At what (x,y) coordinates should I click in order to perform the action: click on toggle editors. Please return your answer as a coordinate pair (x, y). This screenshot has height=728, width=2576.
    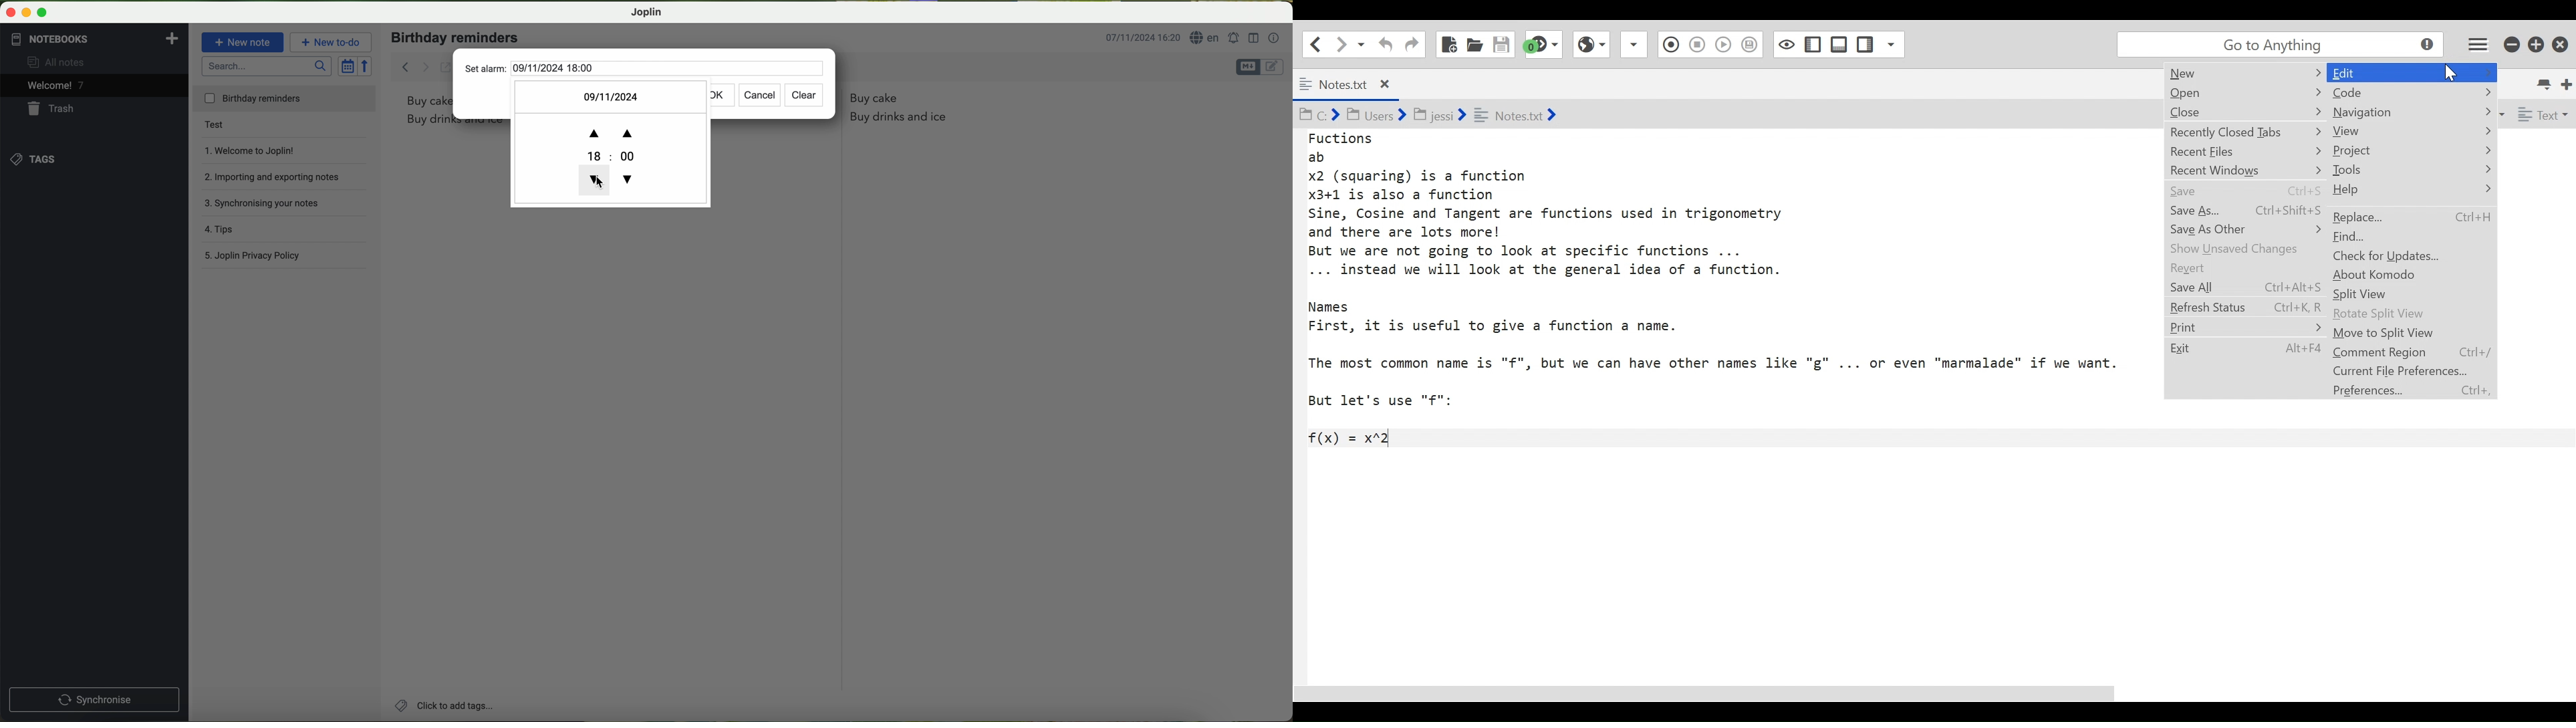
    Looking at the image, I should click on (1261, 67).